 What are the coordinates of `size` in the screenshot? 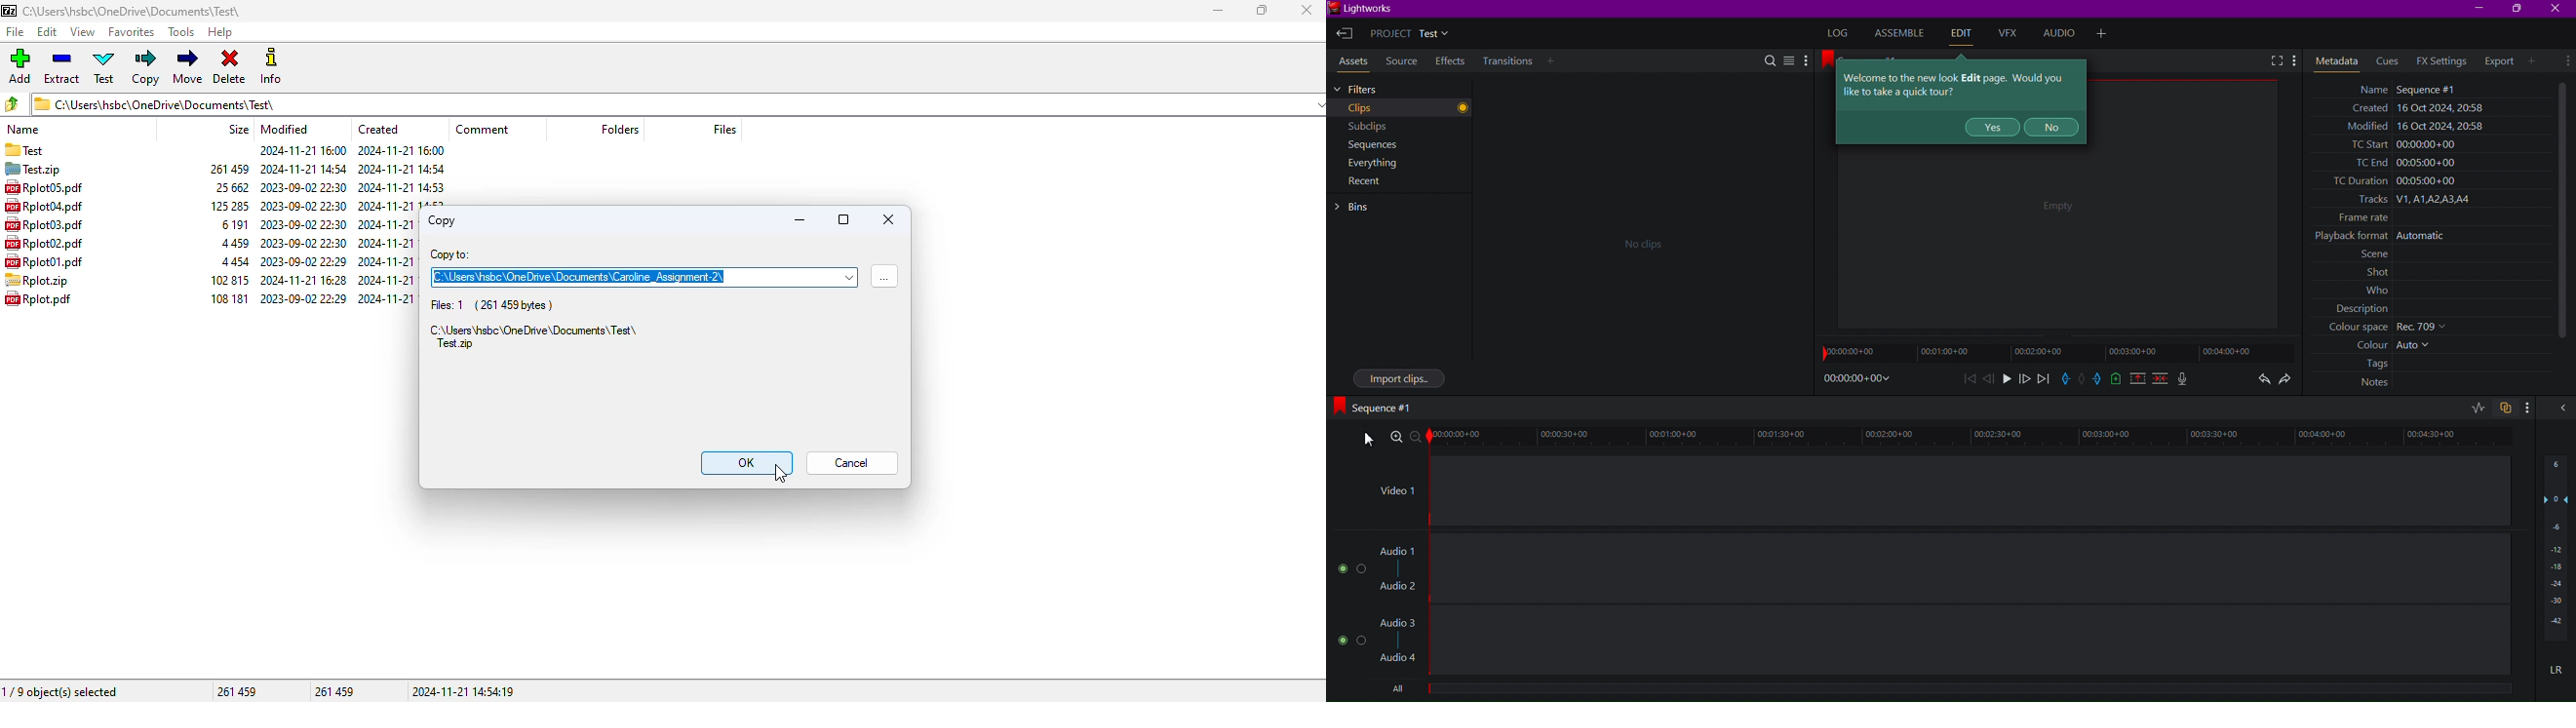 It's located at (240, 129).